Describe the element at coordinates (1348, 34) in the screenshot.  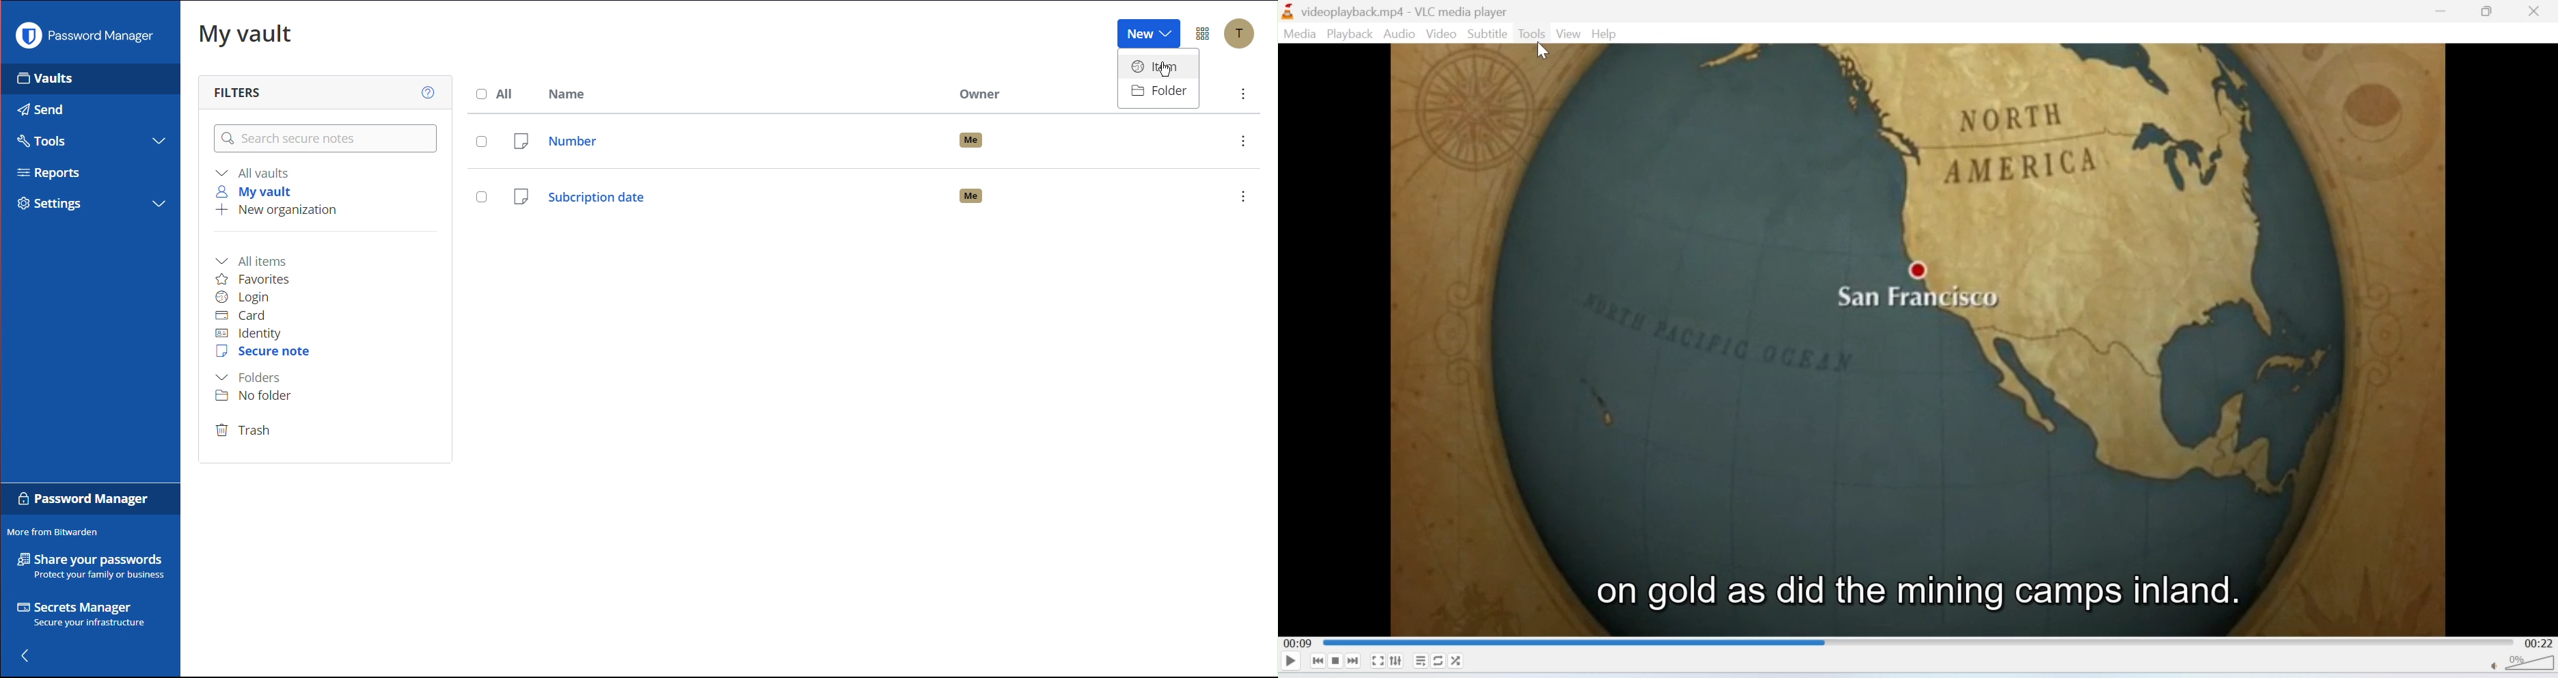
I see `Playback` at that location.